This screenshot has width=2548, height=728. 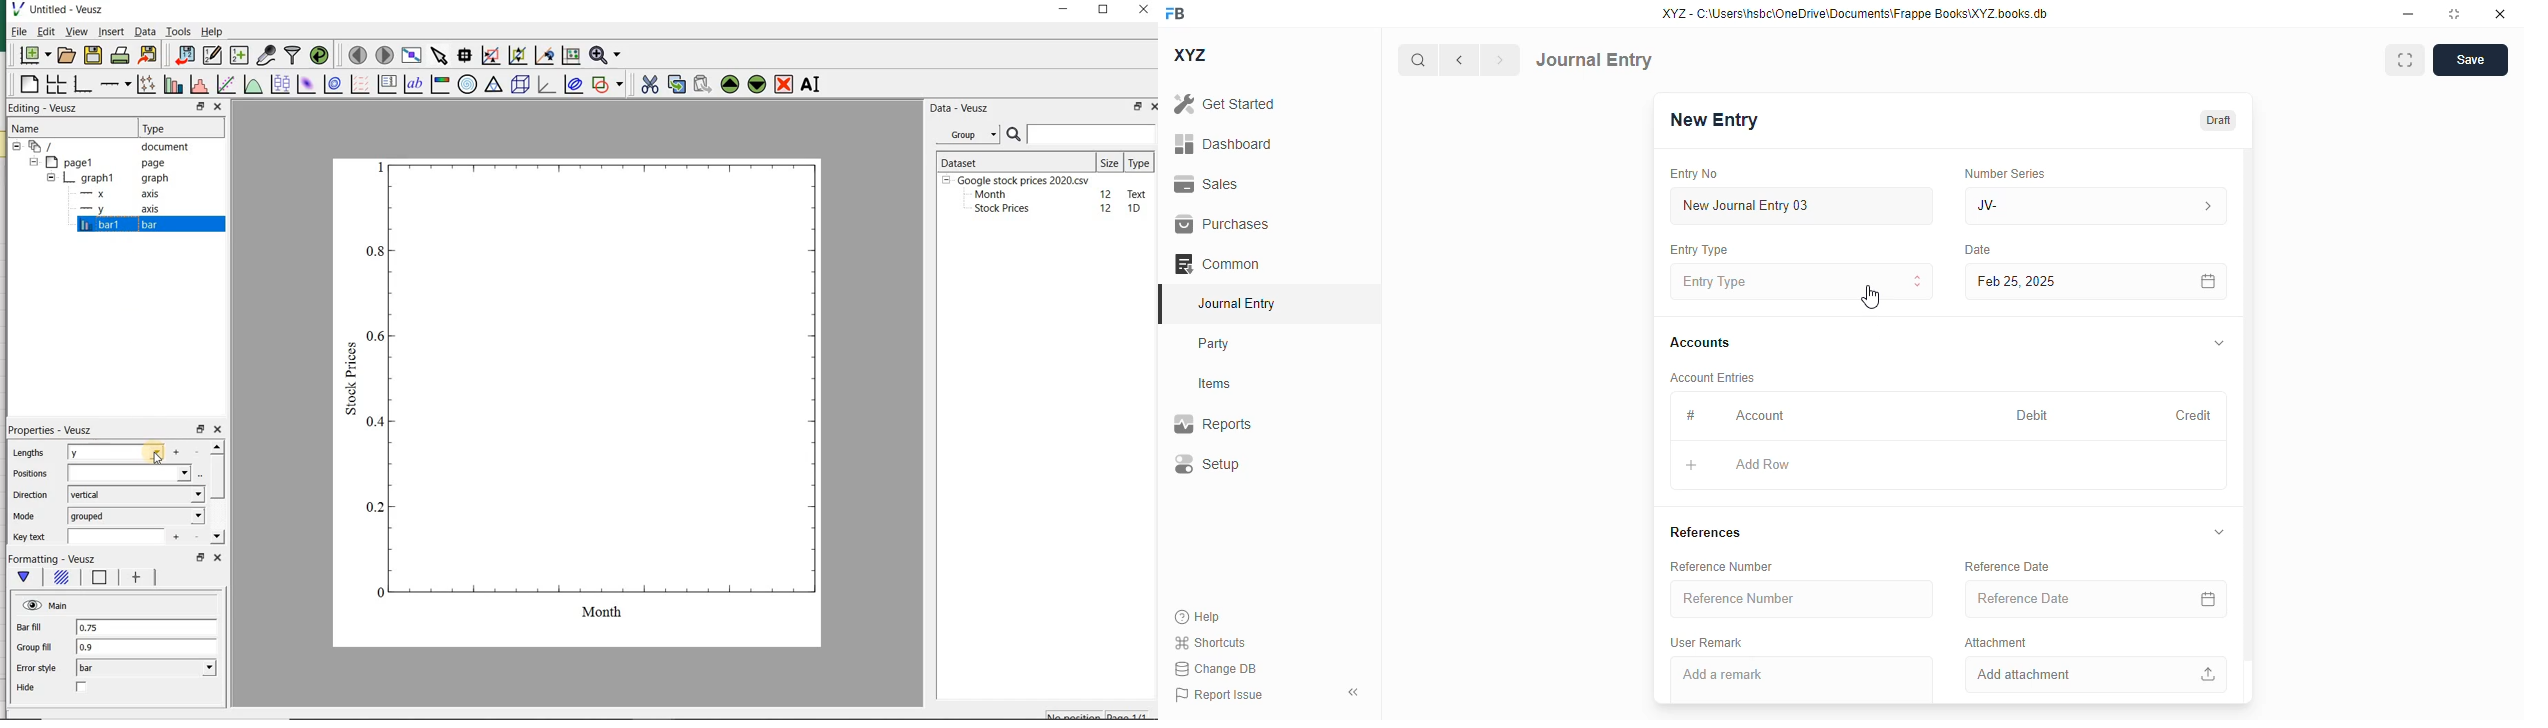 What do you see at coordinates (178, 32) in the screenshot?
I see `Tools` at bounding box center [178, 32].